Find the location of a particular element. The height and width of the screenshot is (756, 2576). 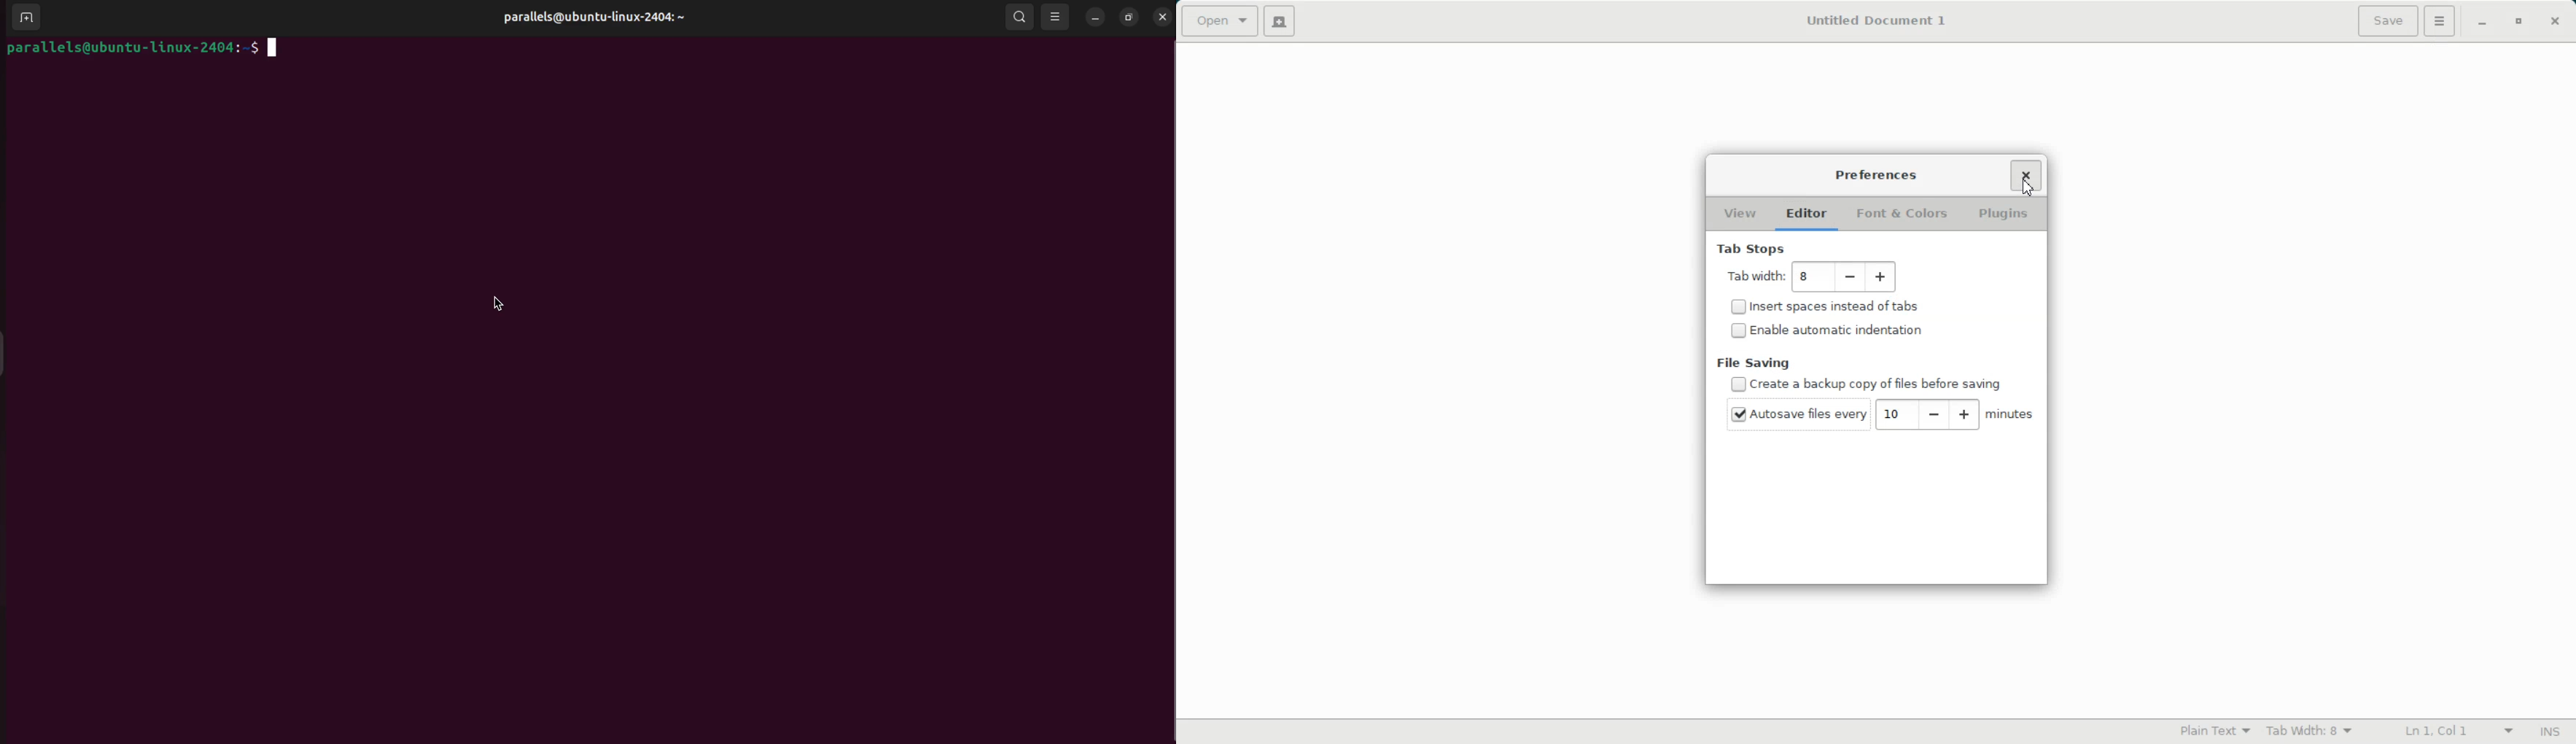

parallels@ubuntu-linux-2404: ~ is located at coordinates (592, 17).